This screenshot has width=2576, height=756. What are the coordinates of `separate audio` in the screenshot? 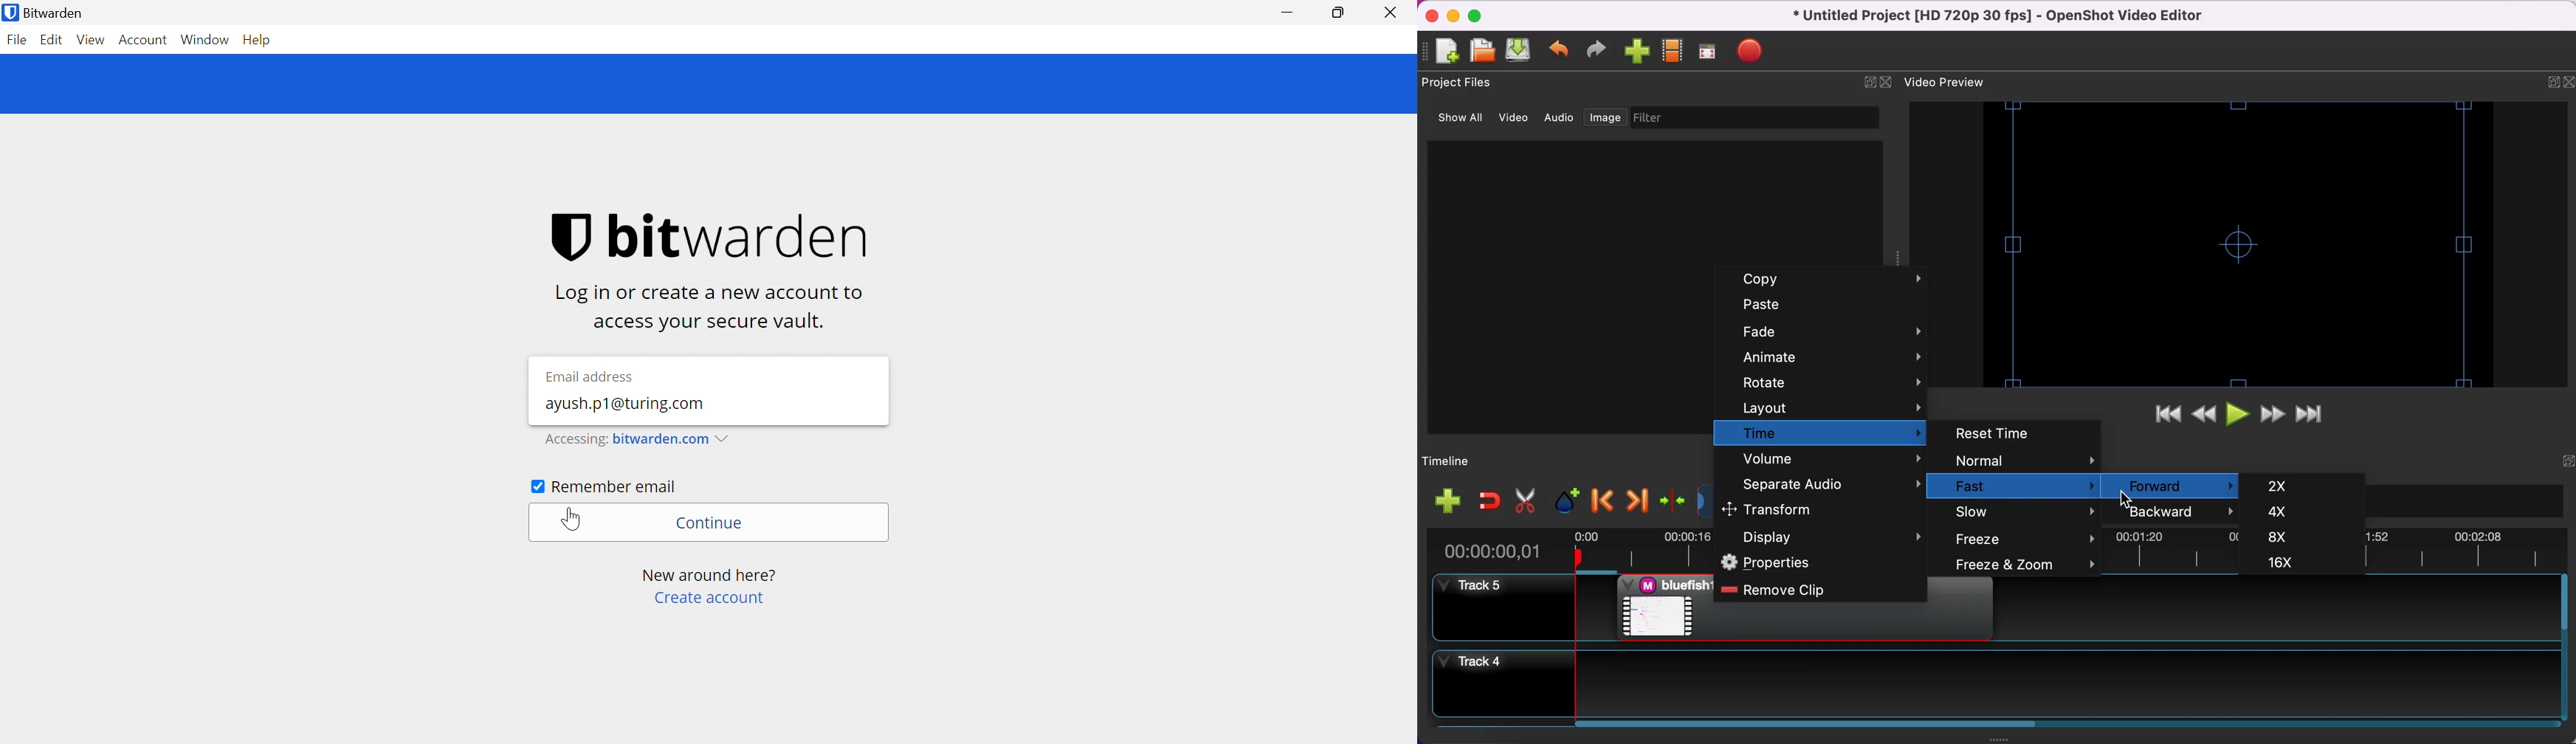 It's located at (1826, 485).